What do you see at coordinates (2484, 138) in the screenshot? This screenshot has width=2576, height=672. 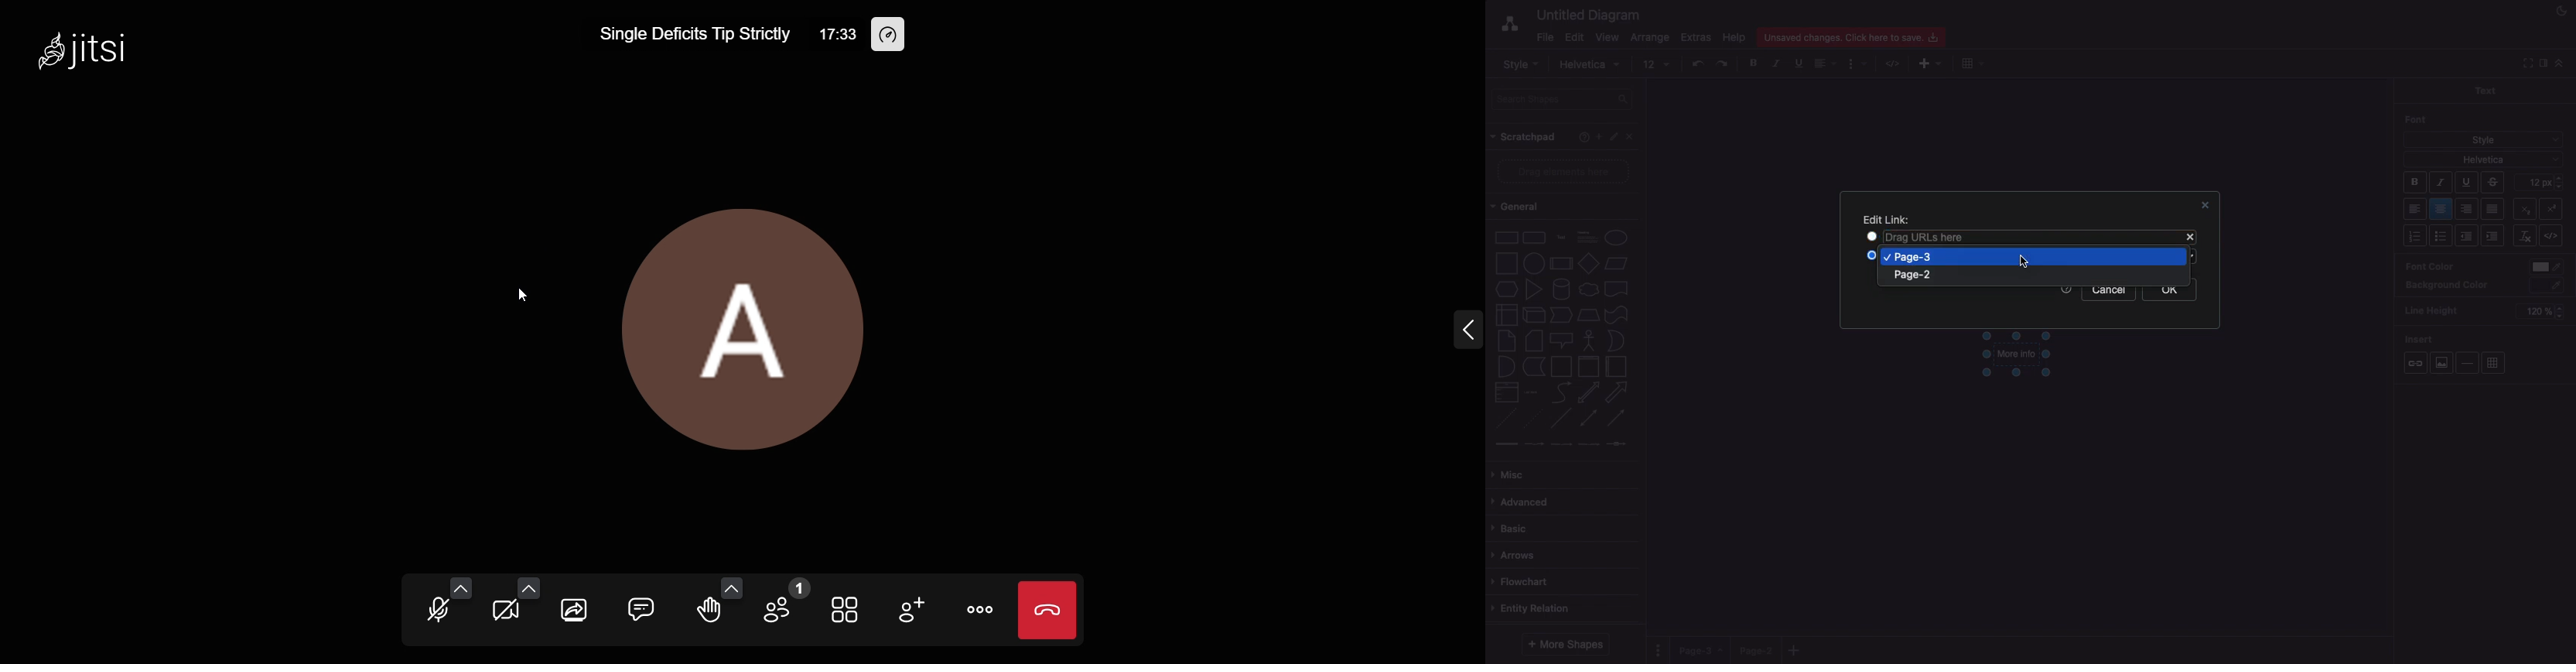 I see `Style` at bounding box center [2484, 138].